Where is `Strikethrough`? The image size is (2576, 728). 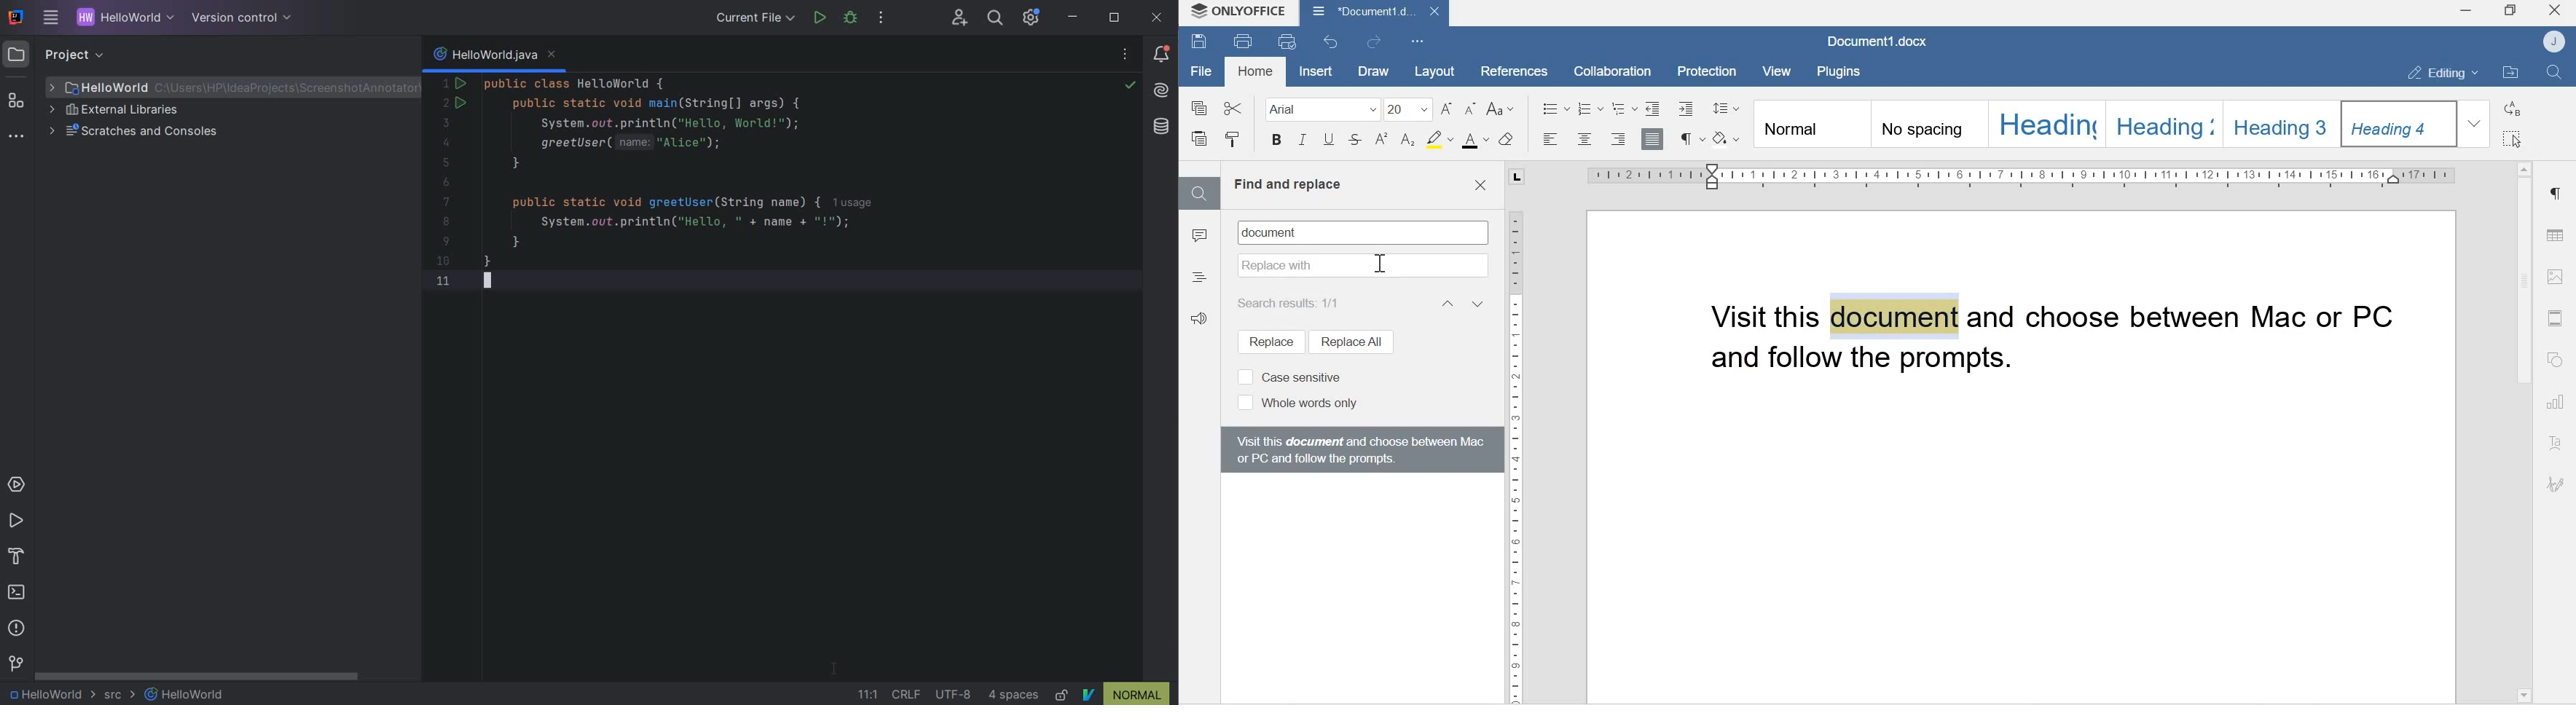
Strikethrough is located at coordinates (1356, 141).